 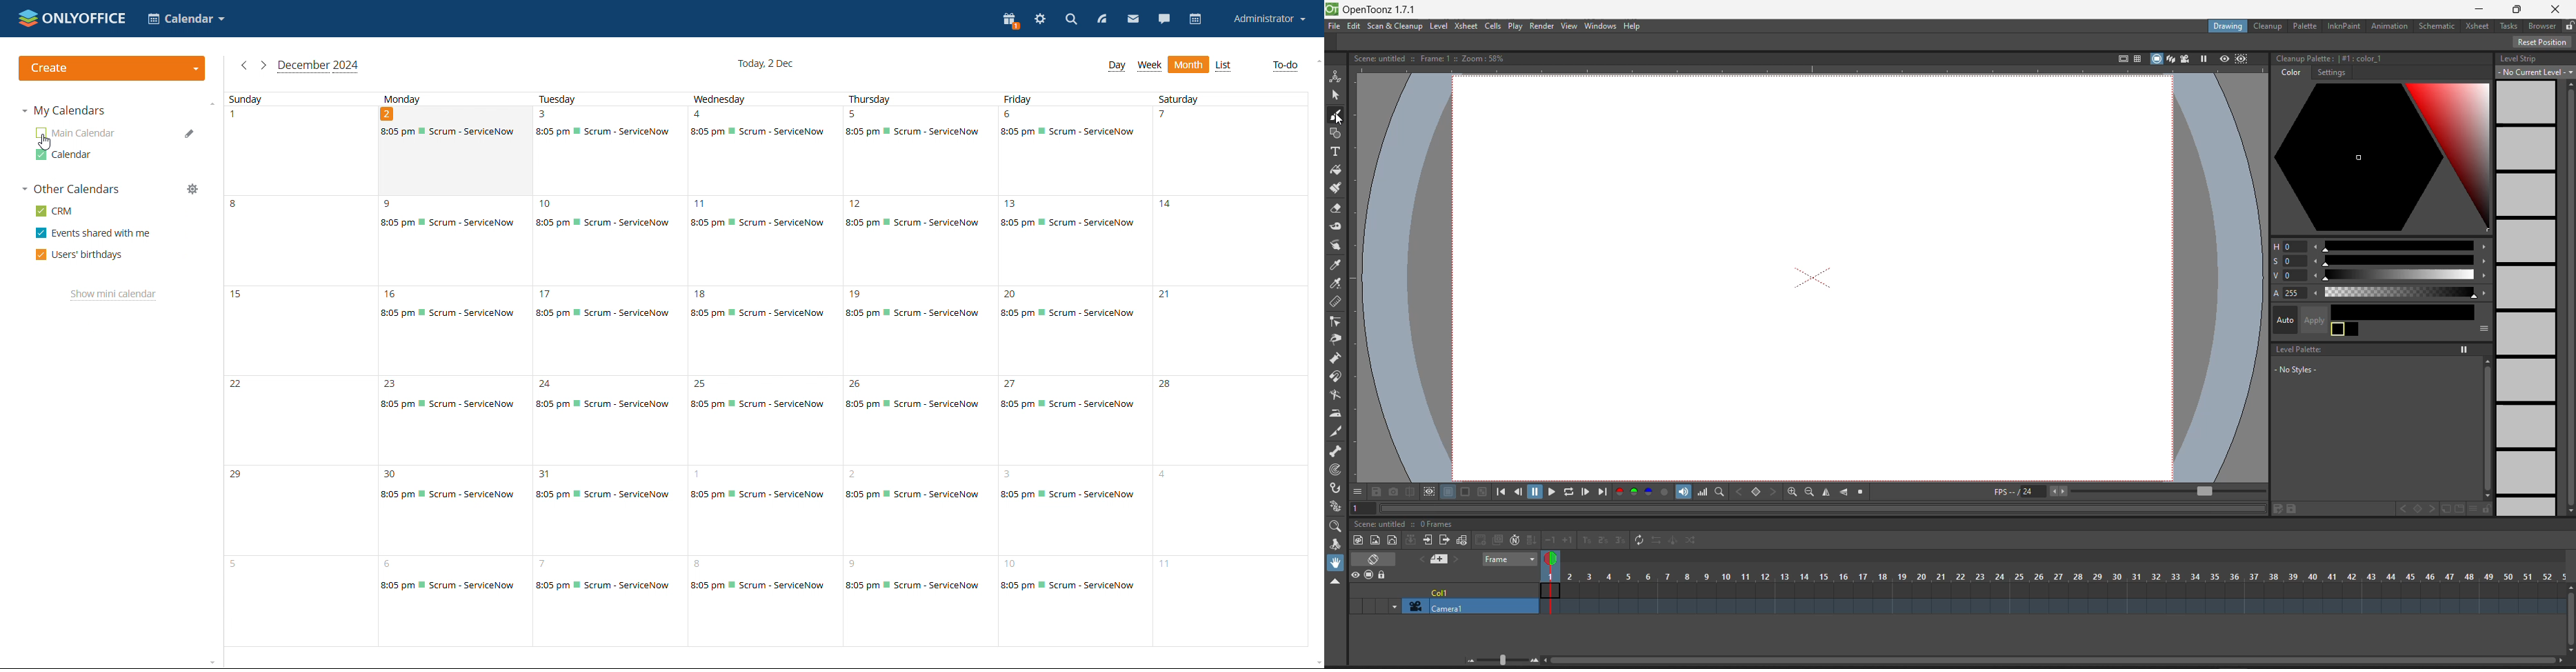 What do you see at coordinates (1655, 542) in the screenshot?
I see `reverse` at bounding box center [1655, 542].